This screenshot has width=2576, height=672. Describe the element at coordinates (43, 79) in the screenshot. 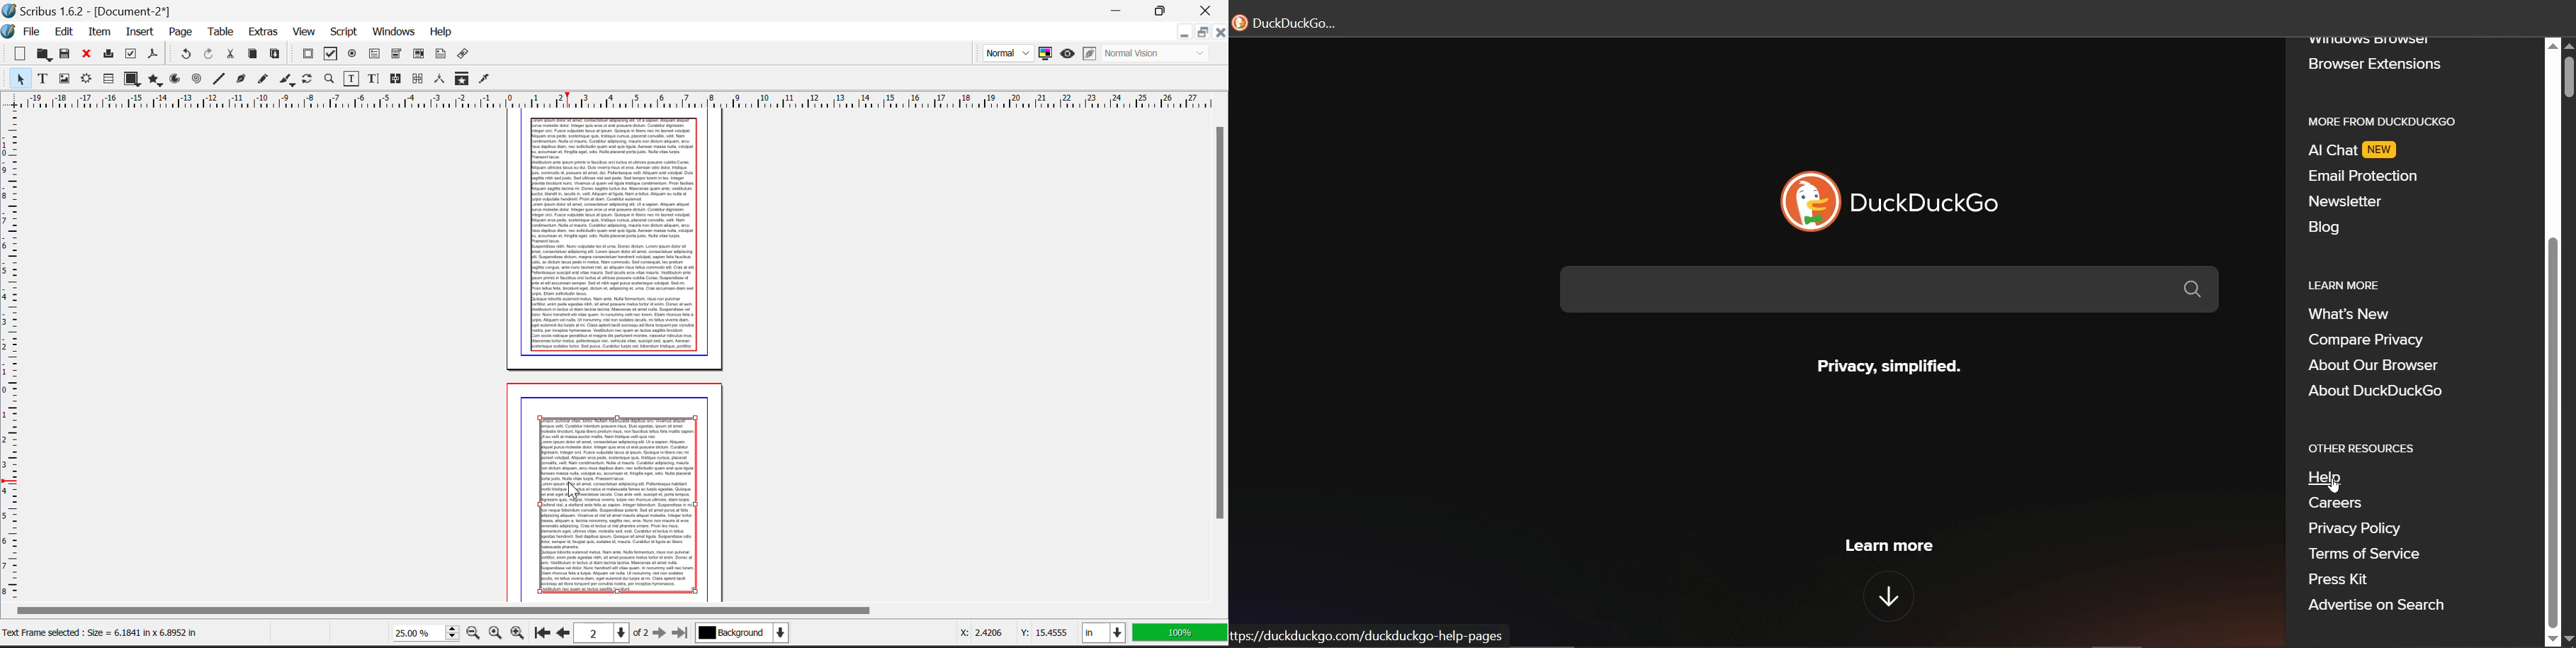

I see `Text Frames` at that location.